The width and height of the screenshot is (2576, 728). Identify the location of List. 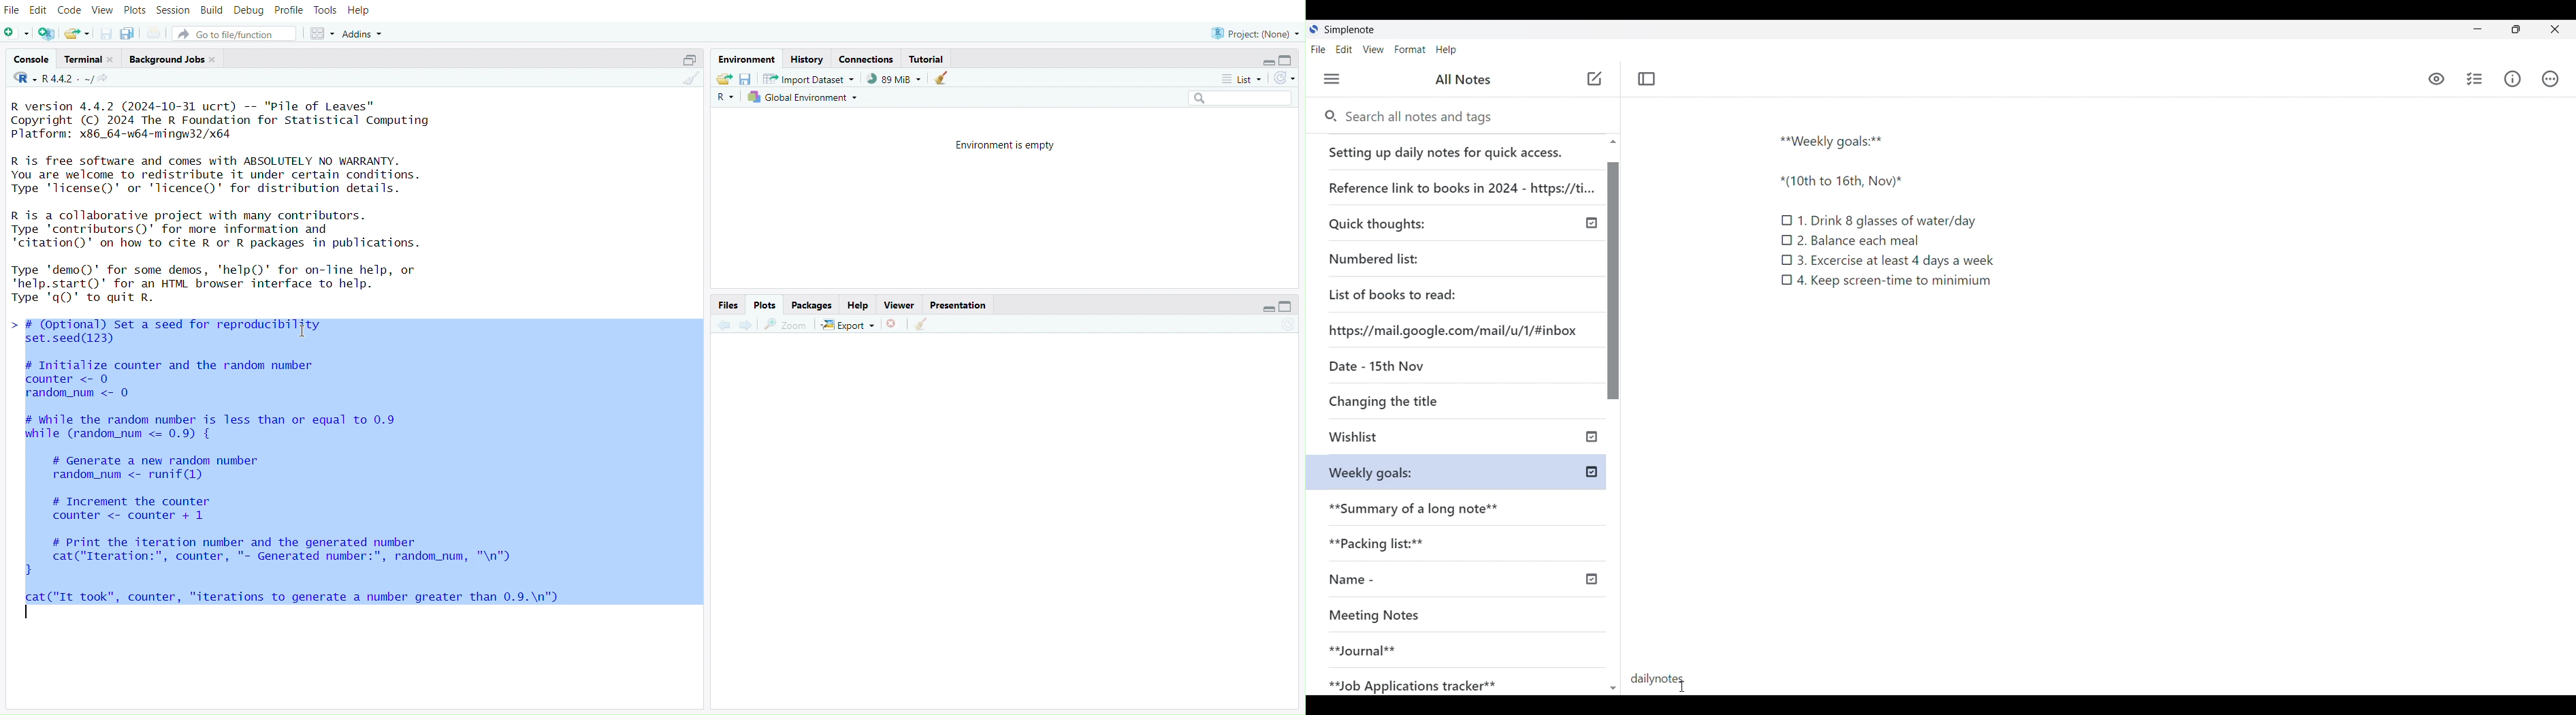
(1242, 78).